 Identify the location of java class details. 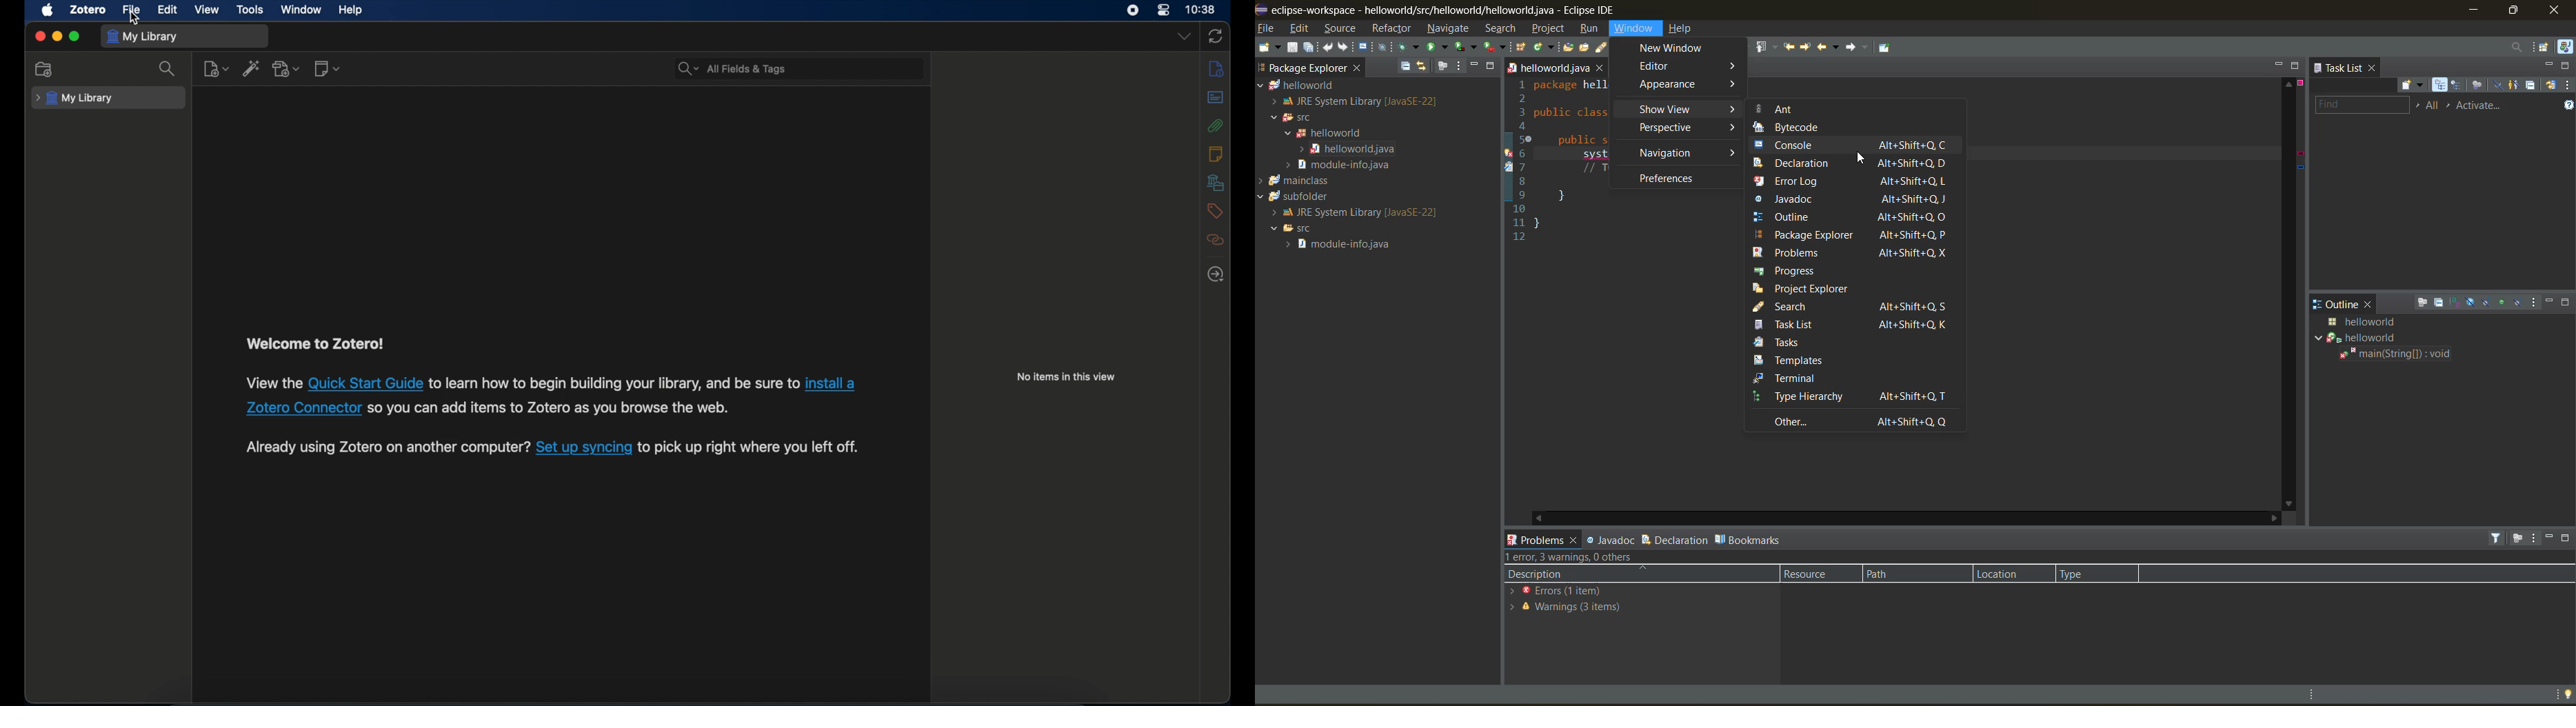
(2390, 321).